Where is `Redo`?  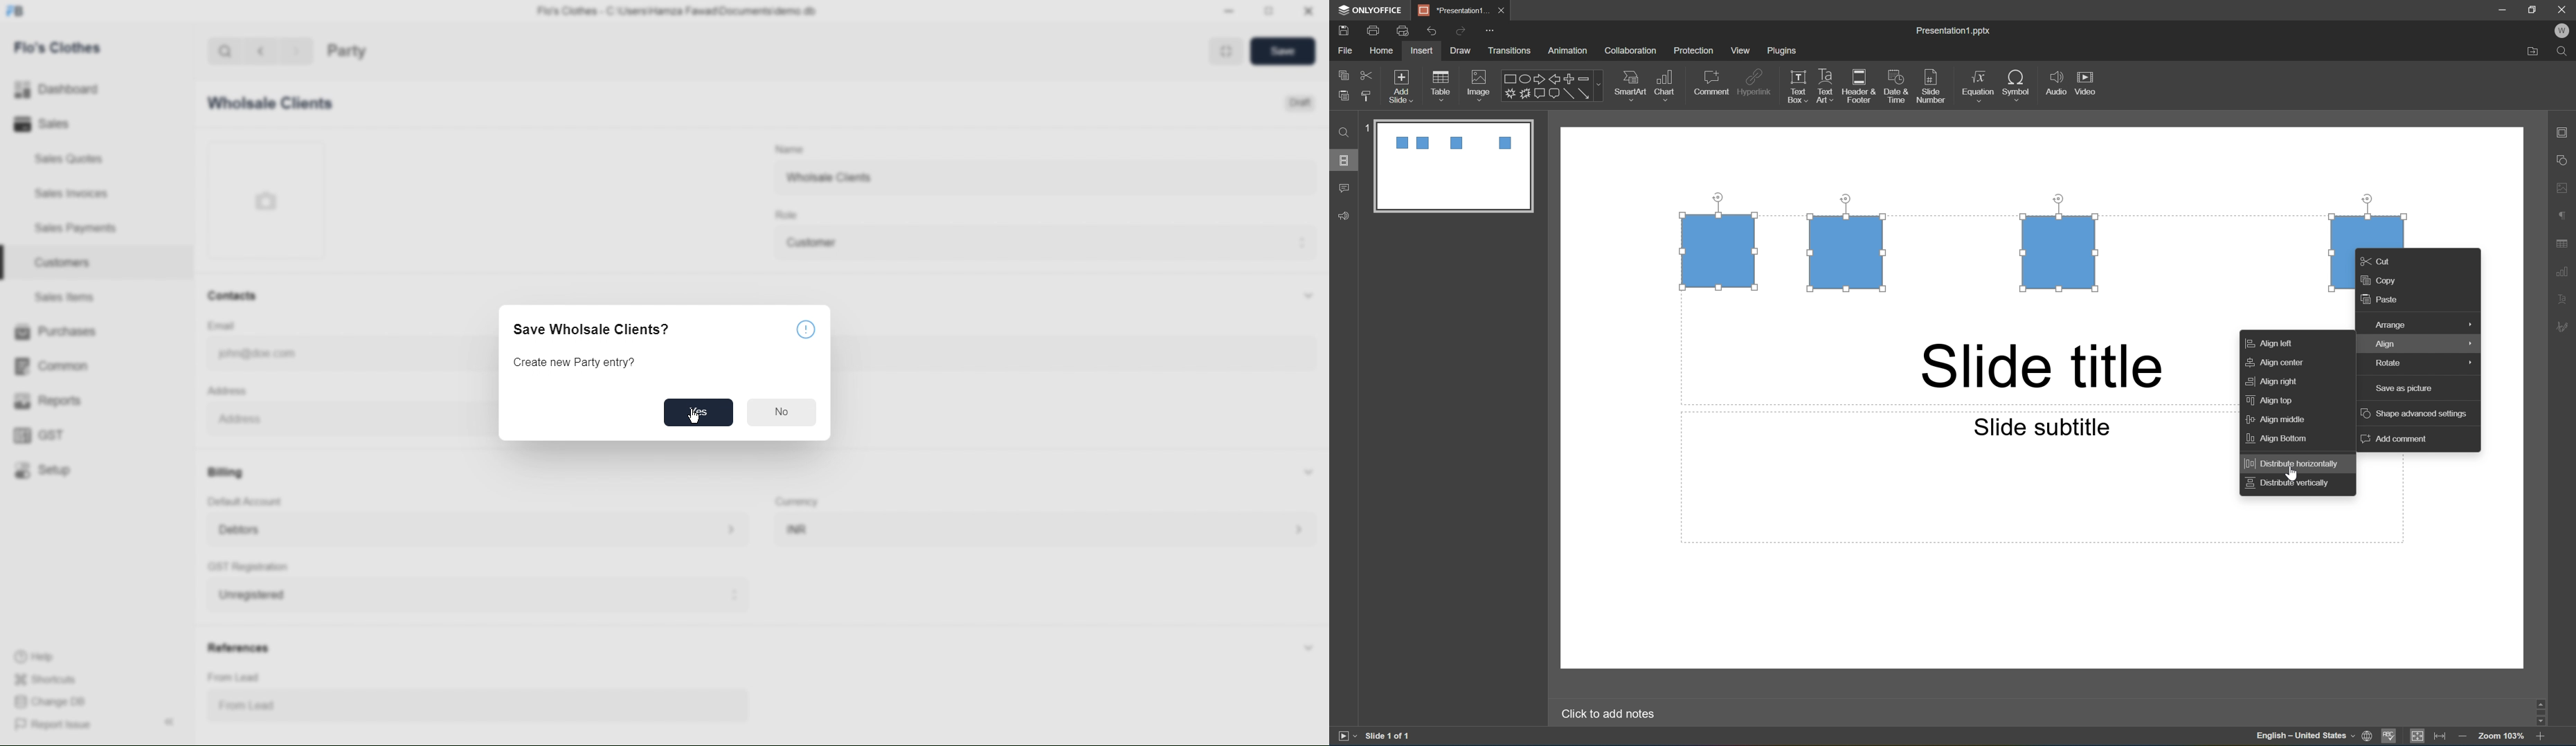 Redo is located at coordinates (1461, 32).